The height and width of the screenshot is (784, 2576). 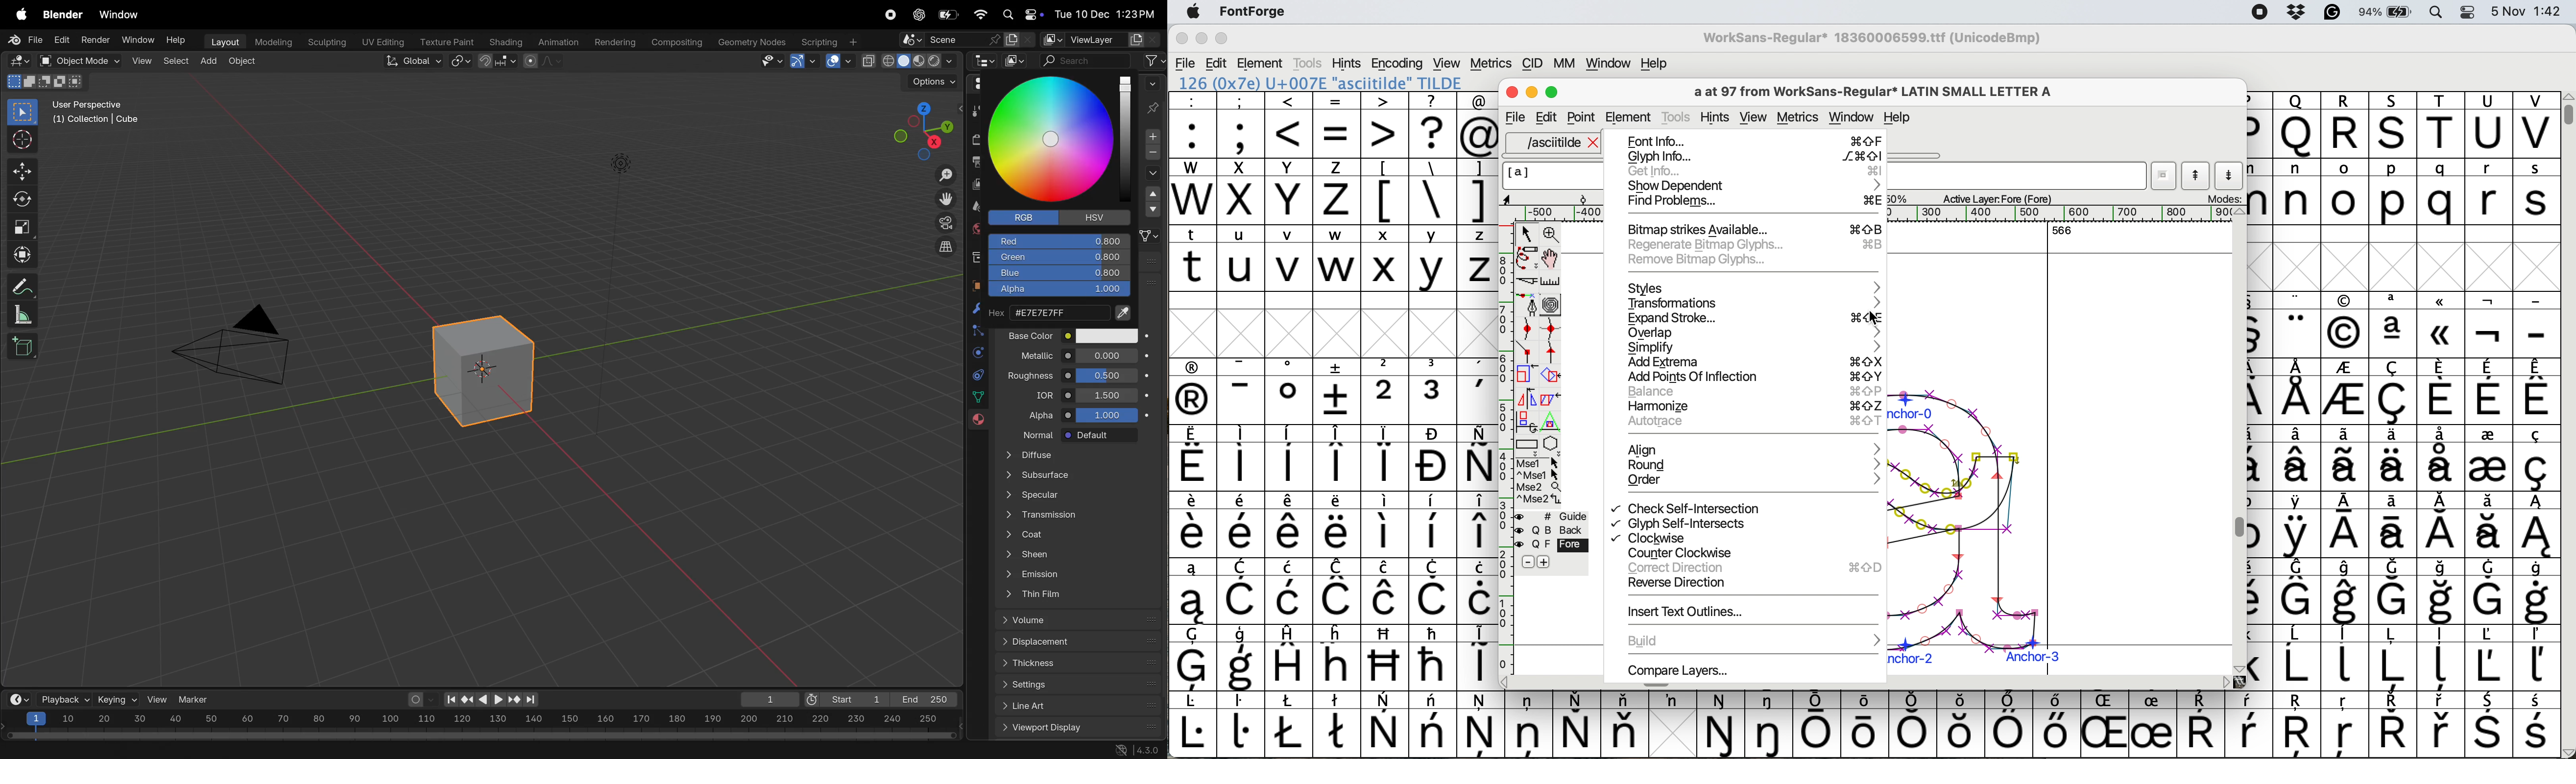 What do you see at coordinates (1505, 436) in the screenshot?
I see `vertical scale` at bounding box center [1505, 436].